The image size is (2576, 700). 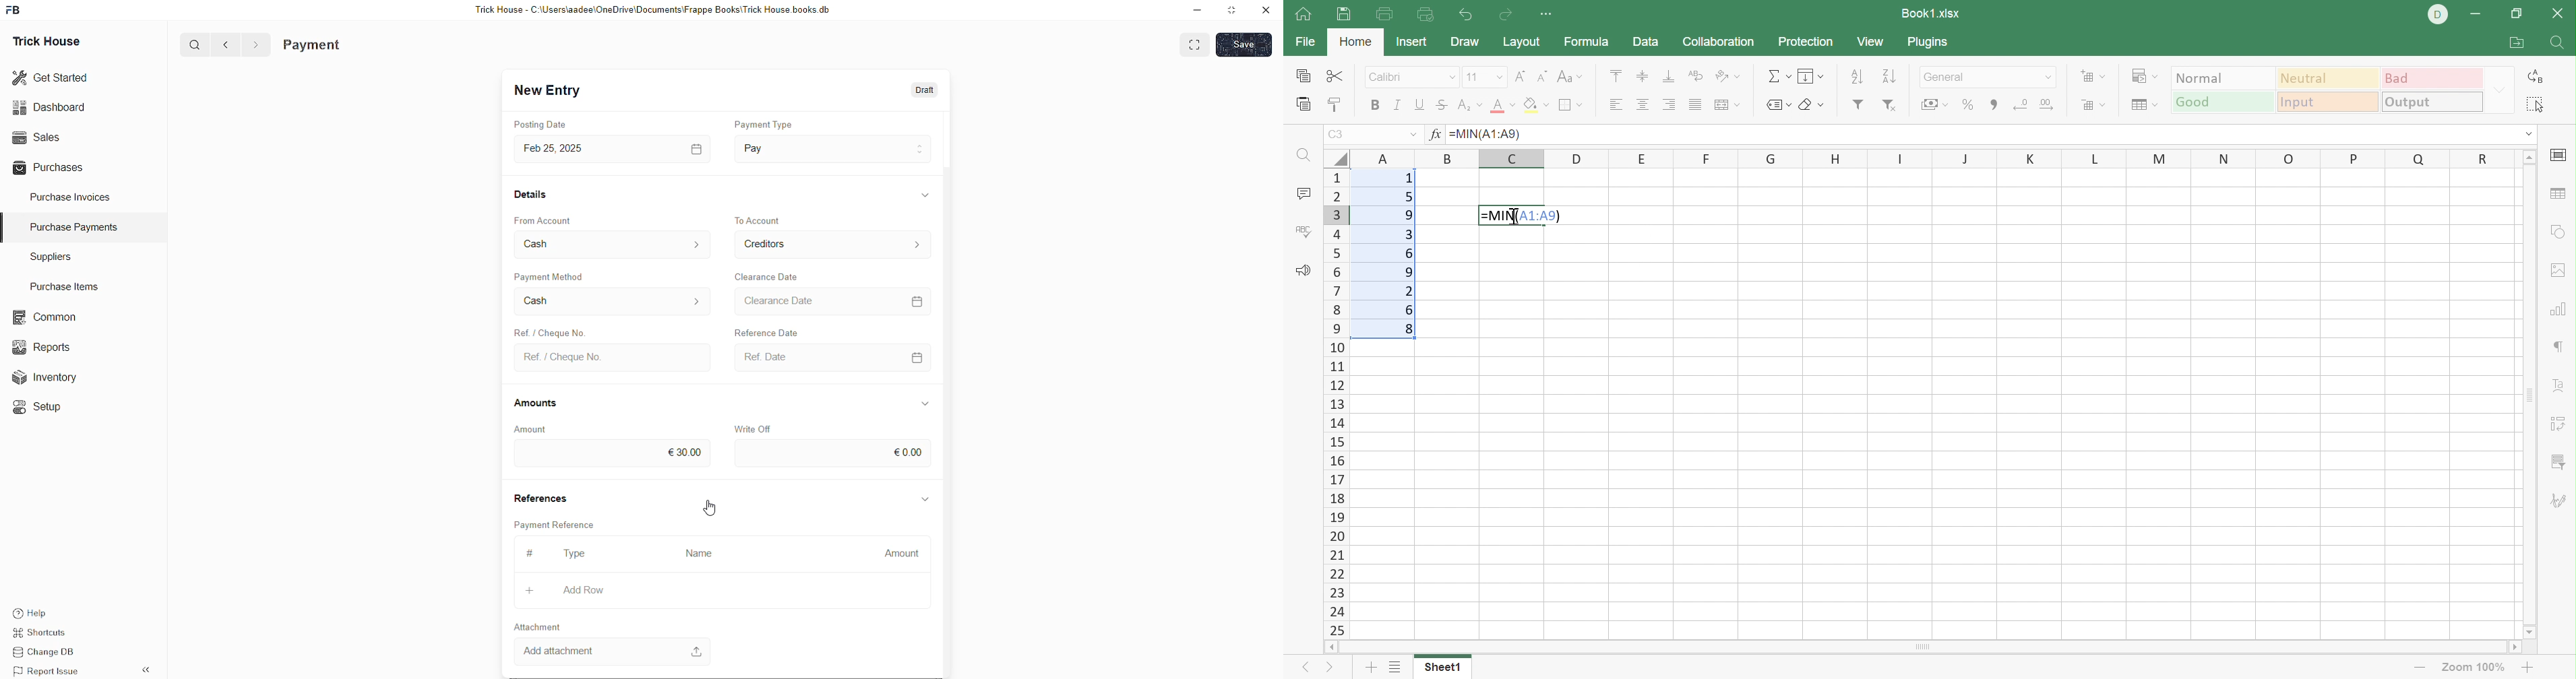 I want to click on Purchase Invoice, so click(x=345, y=45).